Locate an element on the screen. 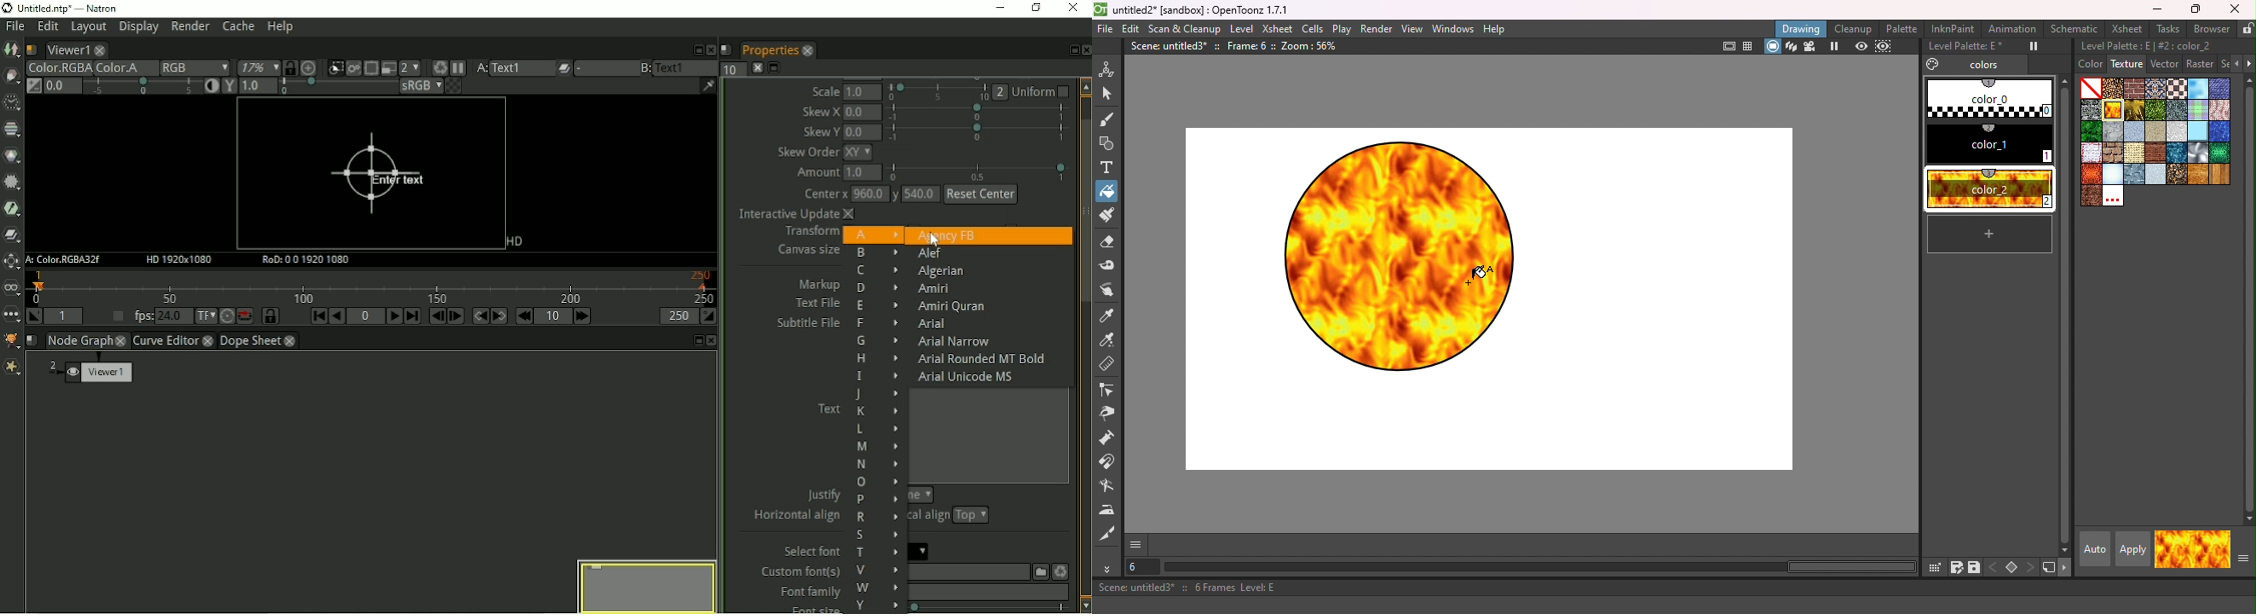 The width and height of the screenshot is (2268, 616). Blender tool is located at coordinates (1109, 487).